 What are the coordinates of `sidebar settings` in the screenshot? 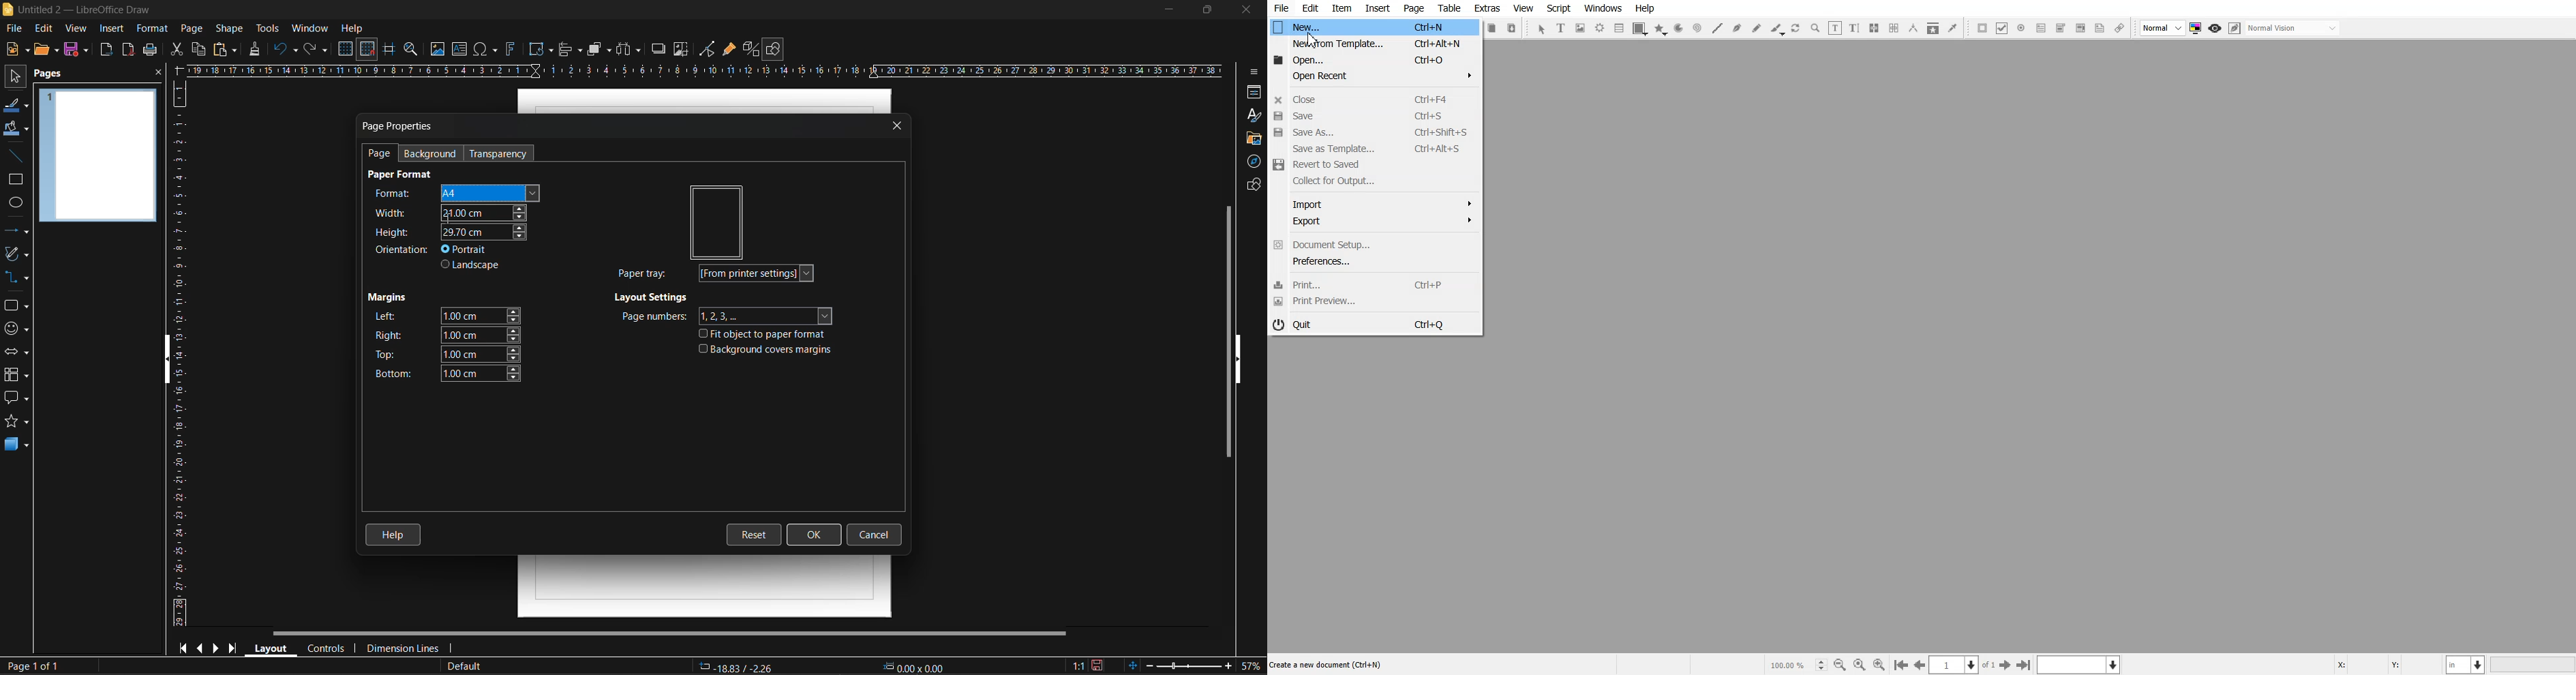 It's located at (1257, 72).